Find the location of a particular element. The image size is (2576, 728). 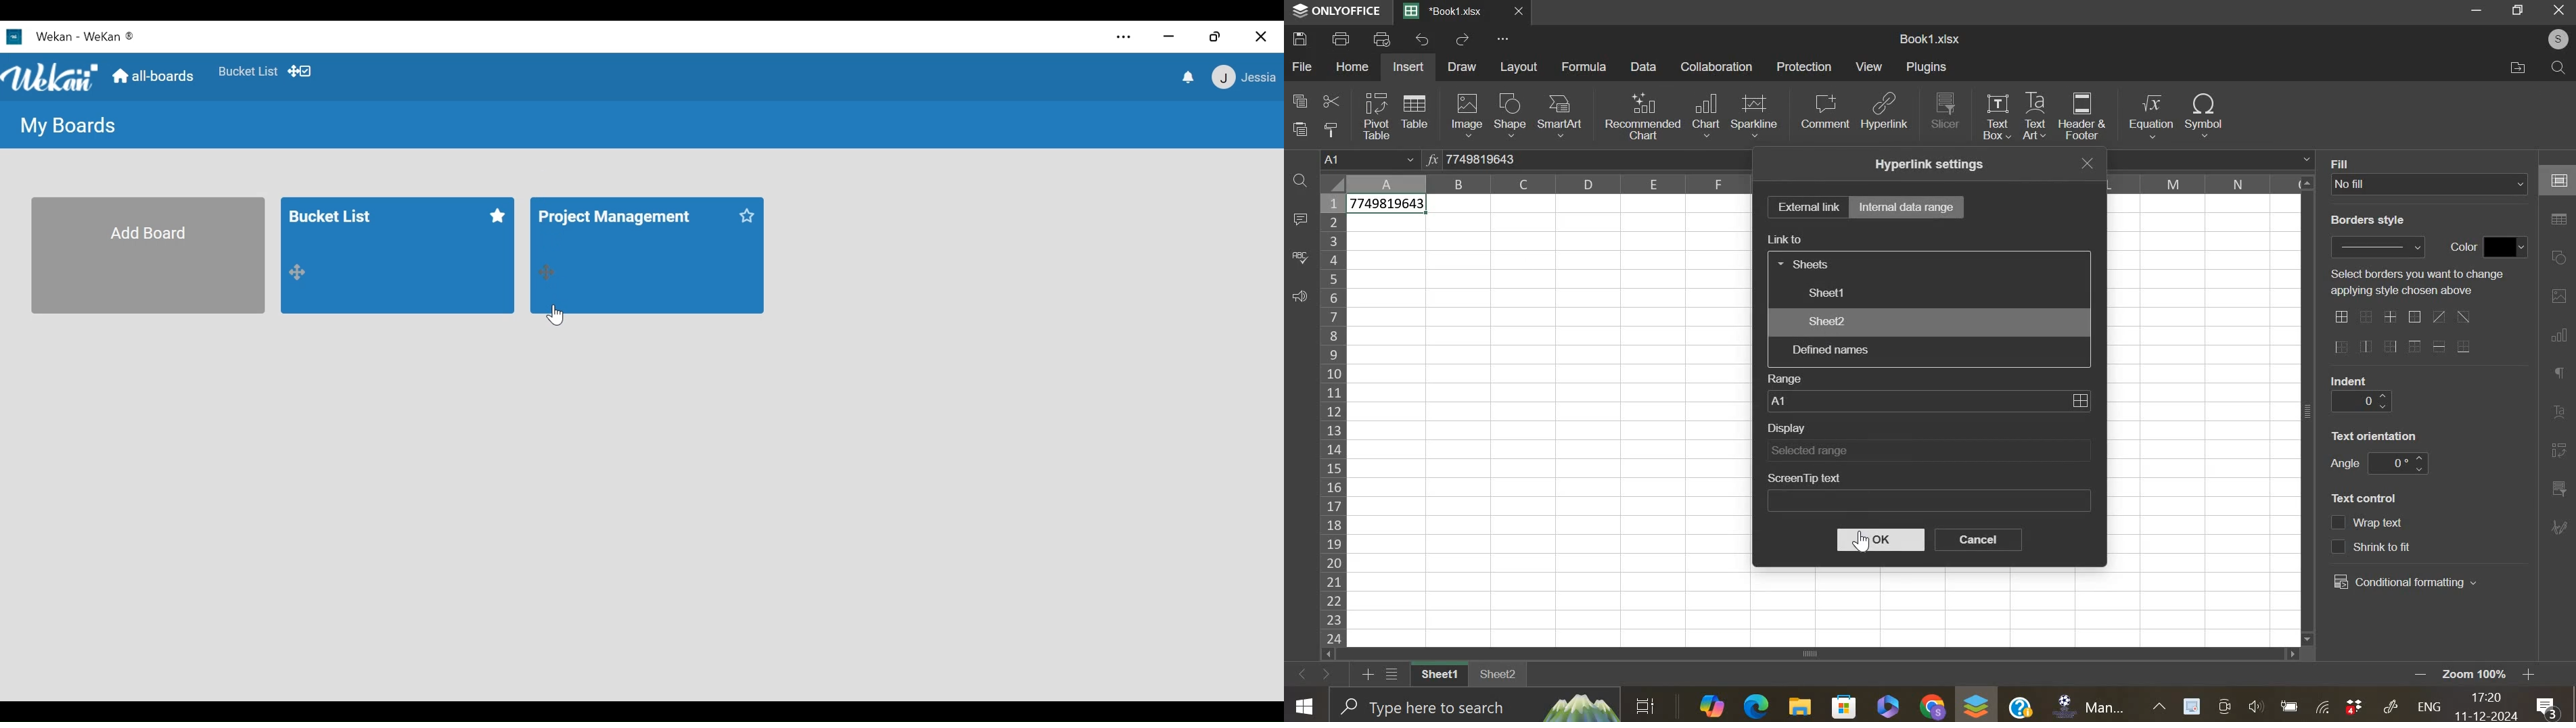

member settings is located at coordinates (1244, 75).